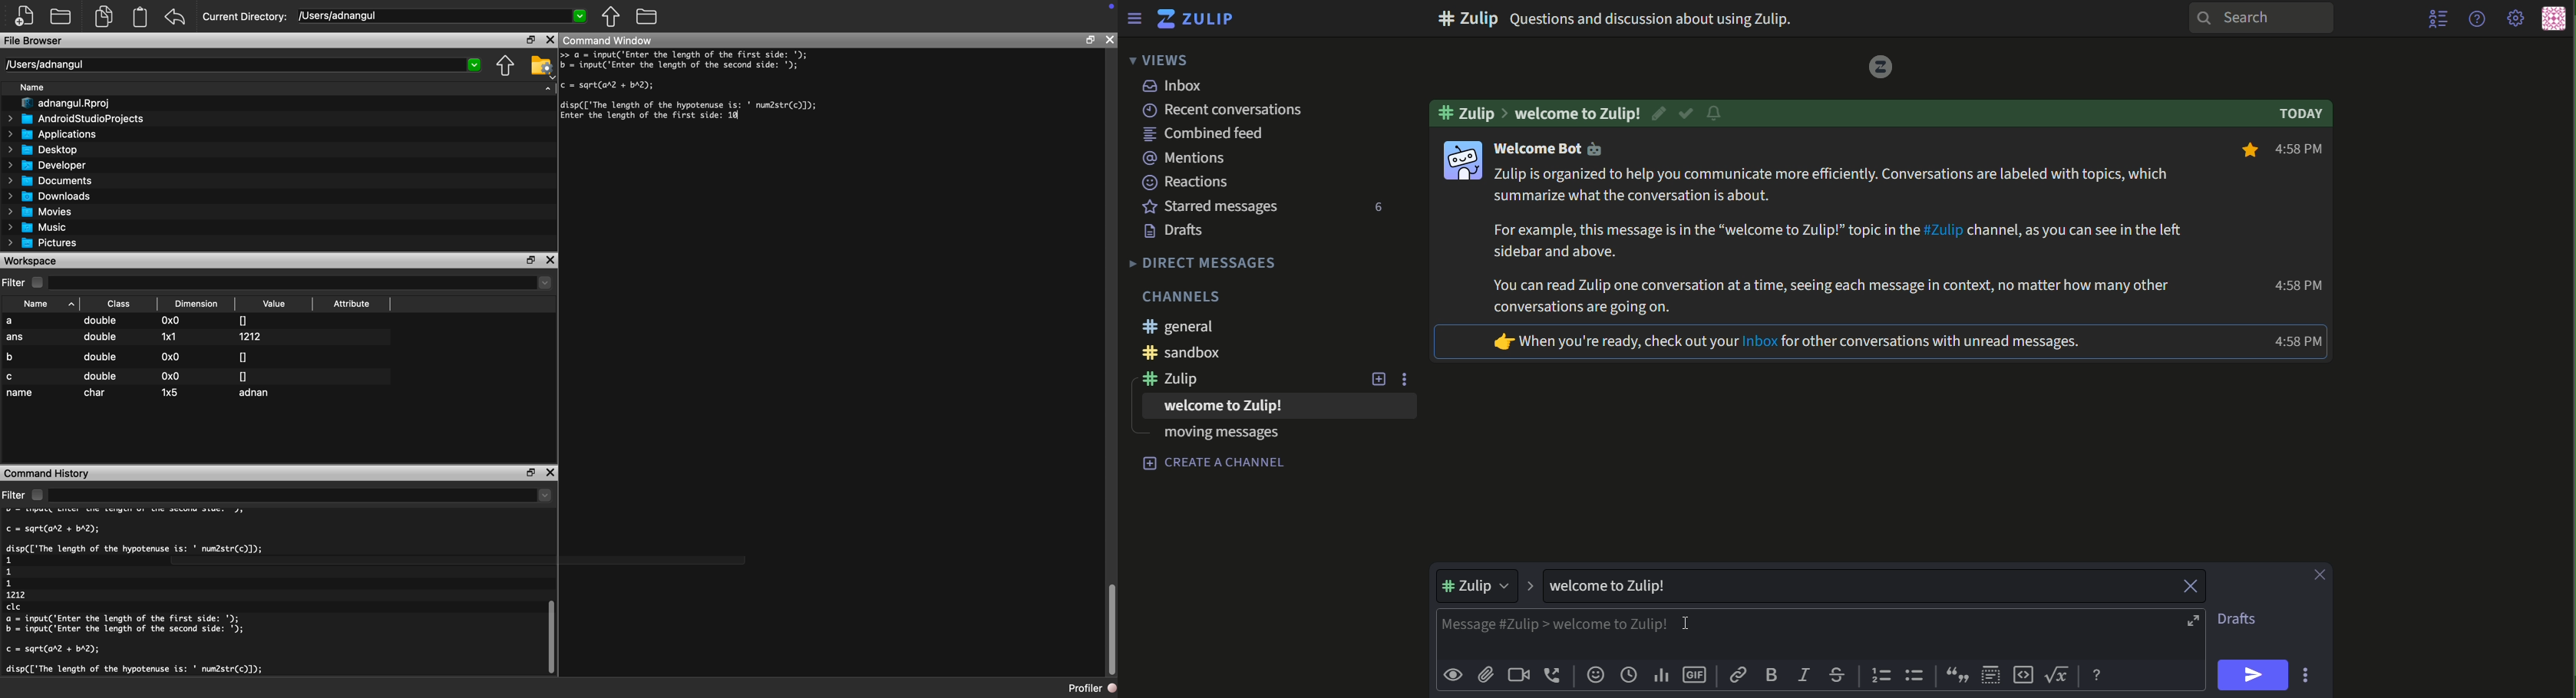 Image resolution: width=2576 pixels, height=700 pixels. Describe the element at coordinates (2254, 675) in the screenshot. I see `send` at that location.